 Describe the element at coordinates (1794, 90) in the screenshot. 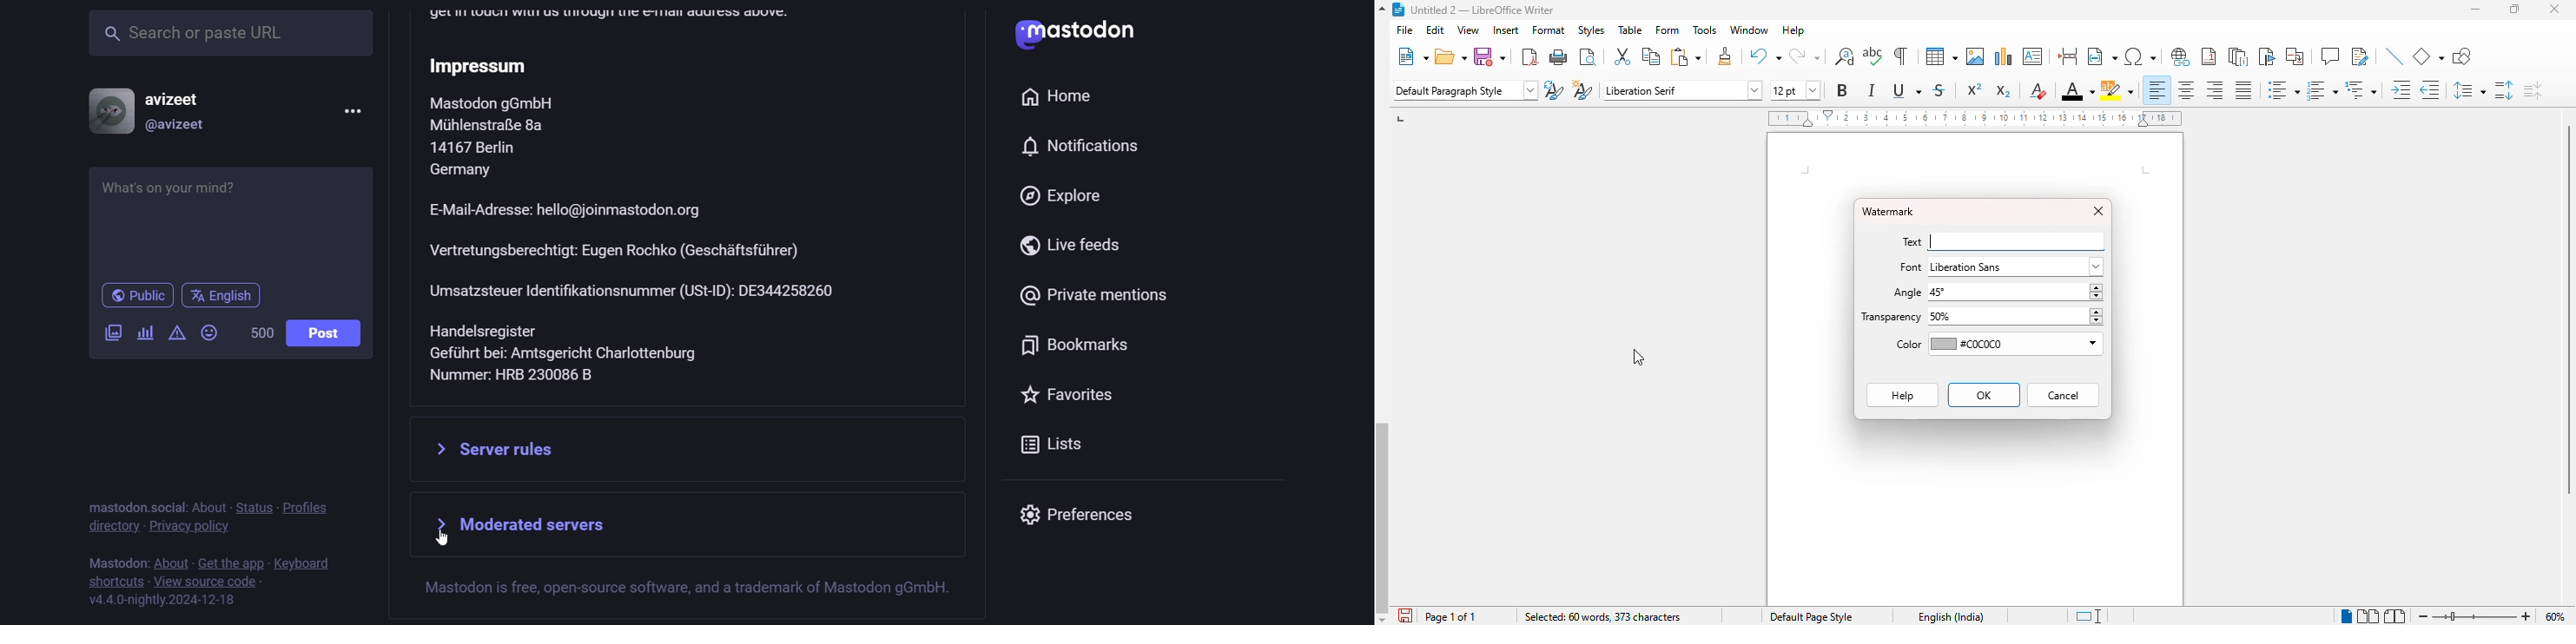

I see `font size` at that location.